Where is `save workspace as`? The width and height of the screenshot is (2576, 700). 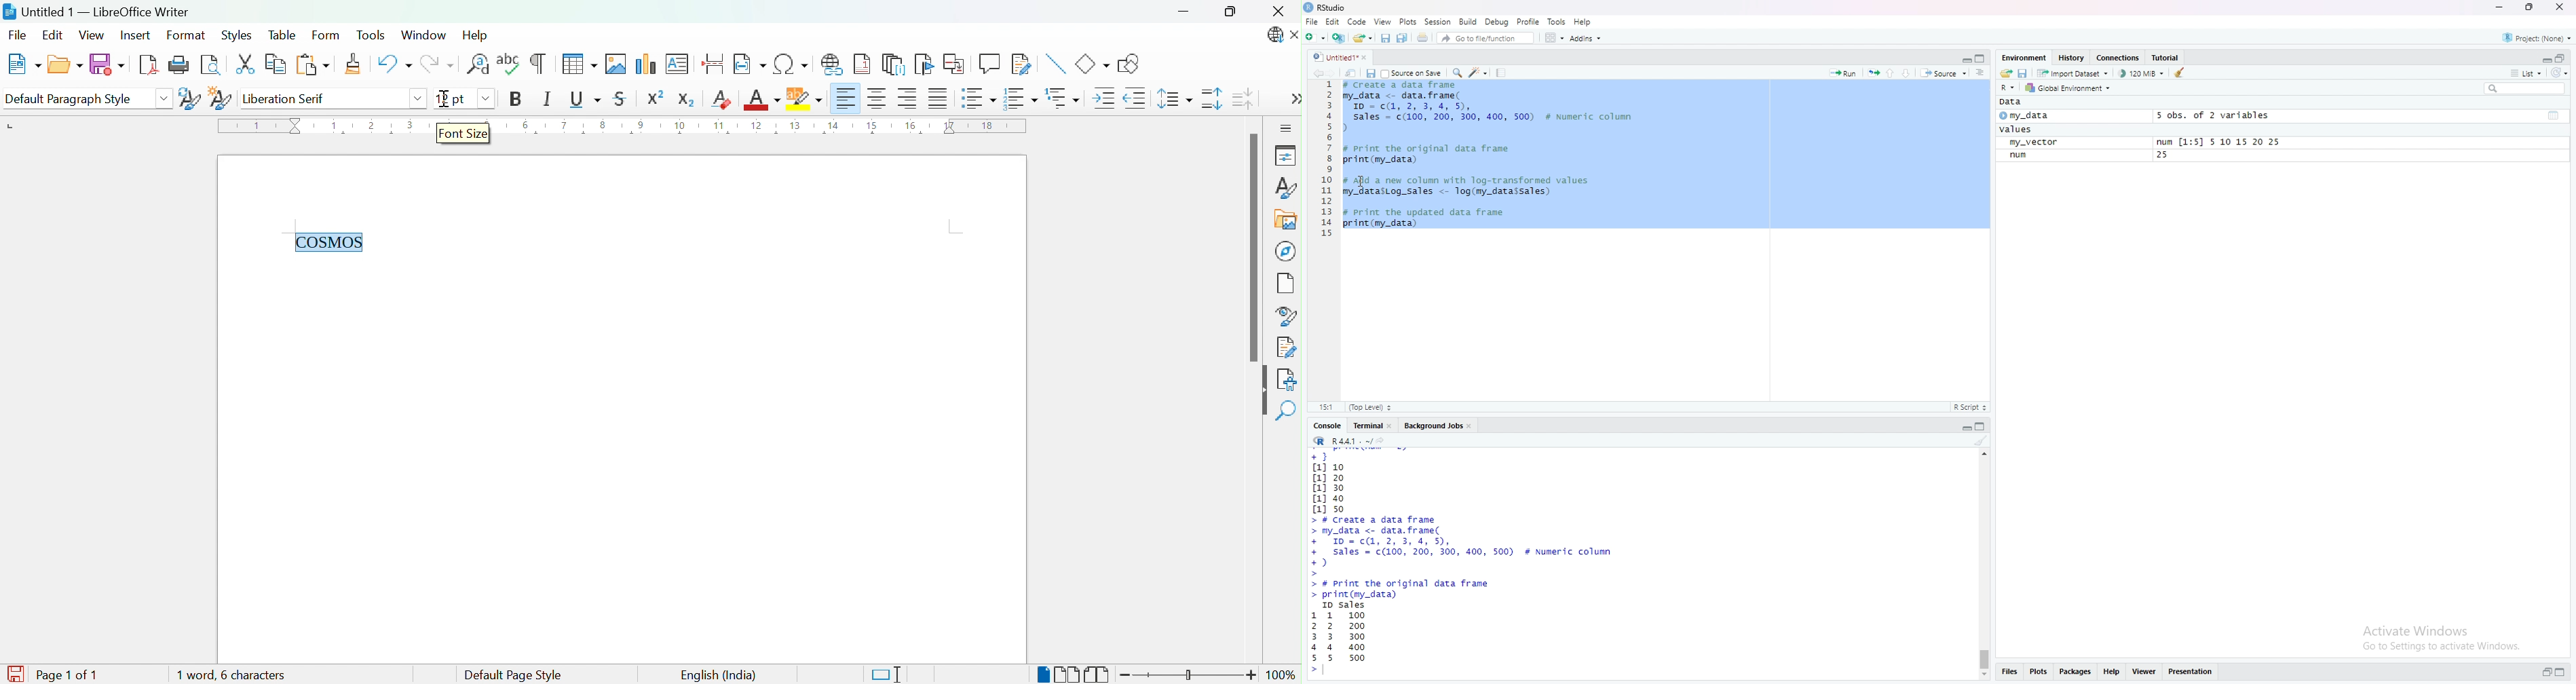 save workspace as is located at coordinates (2023, 73).